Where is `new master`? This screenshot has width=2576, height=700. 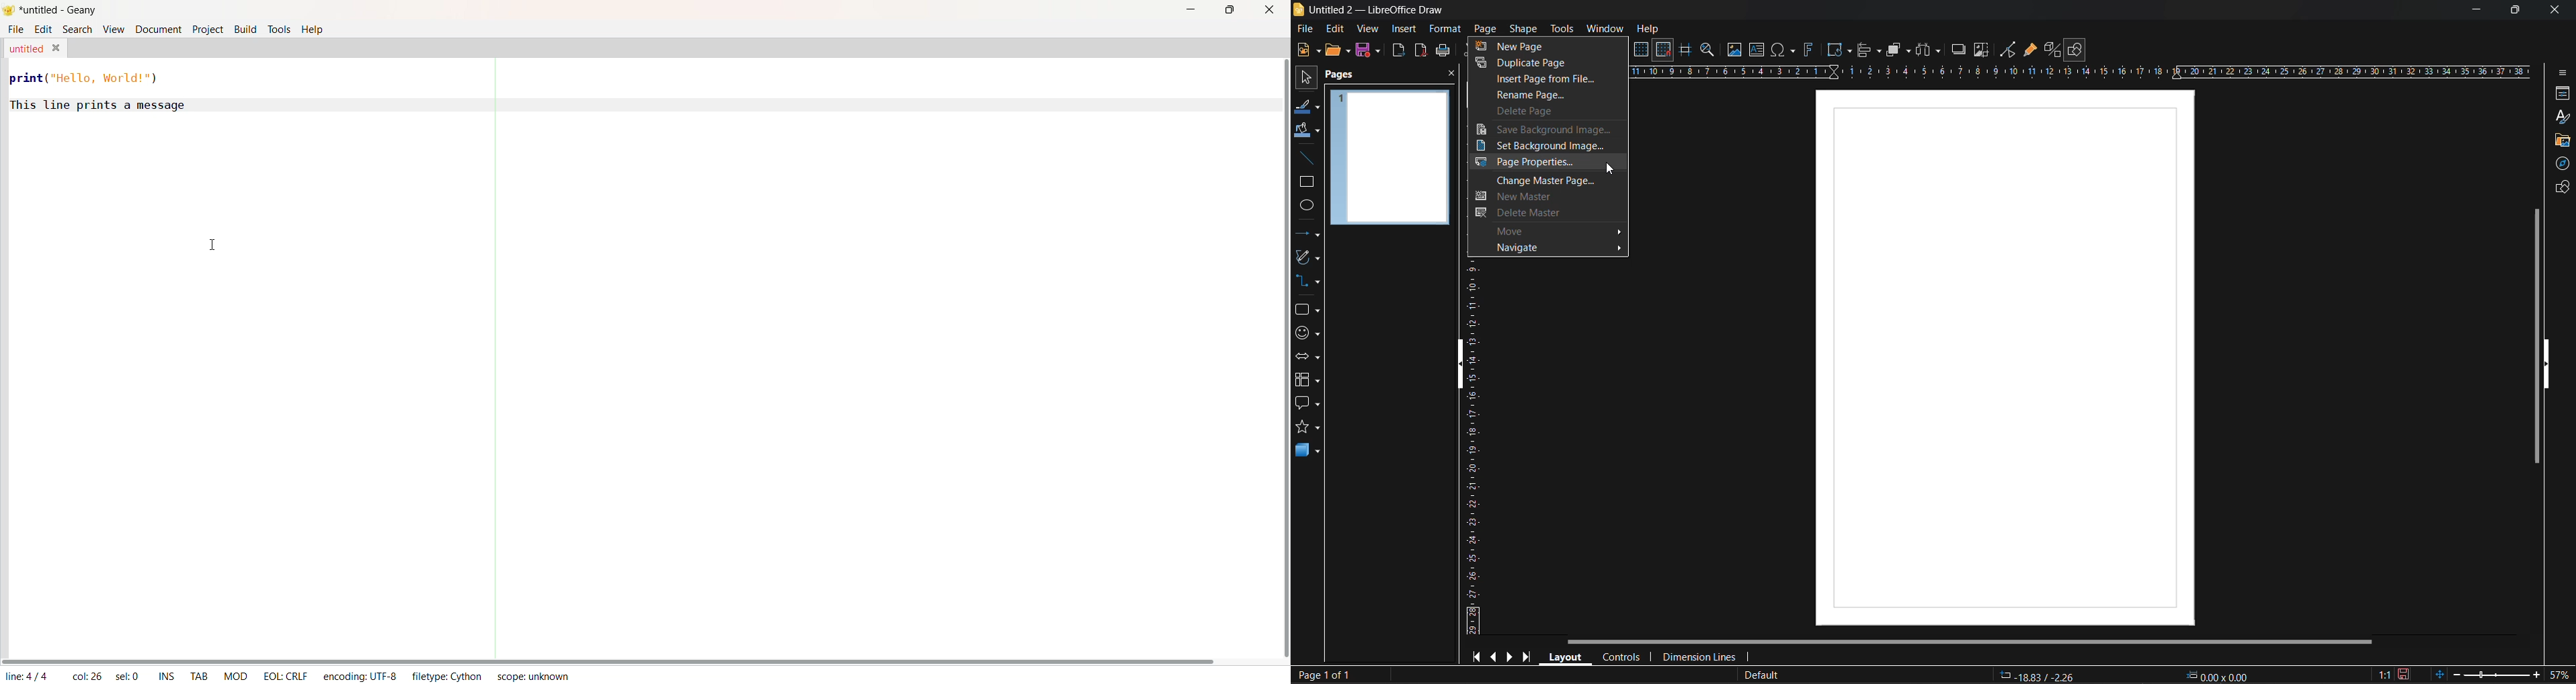 new master is located at coordinates (1526, 197).